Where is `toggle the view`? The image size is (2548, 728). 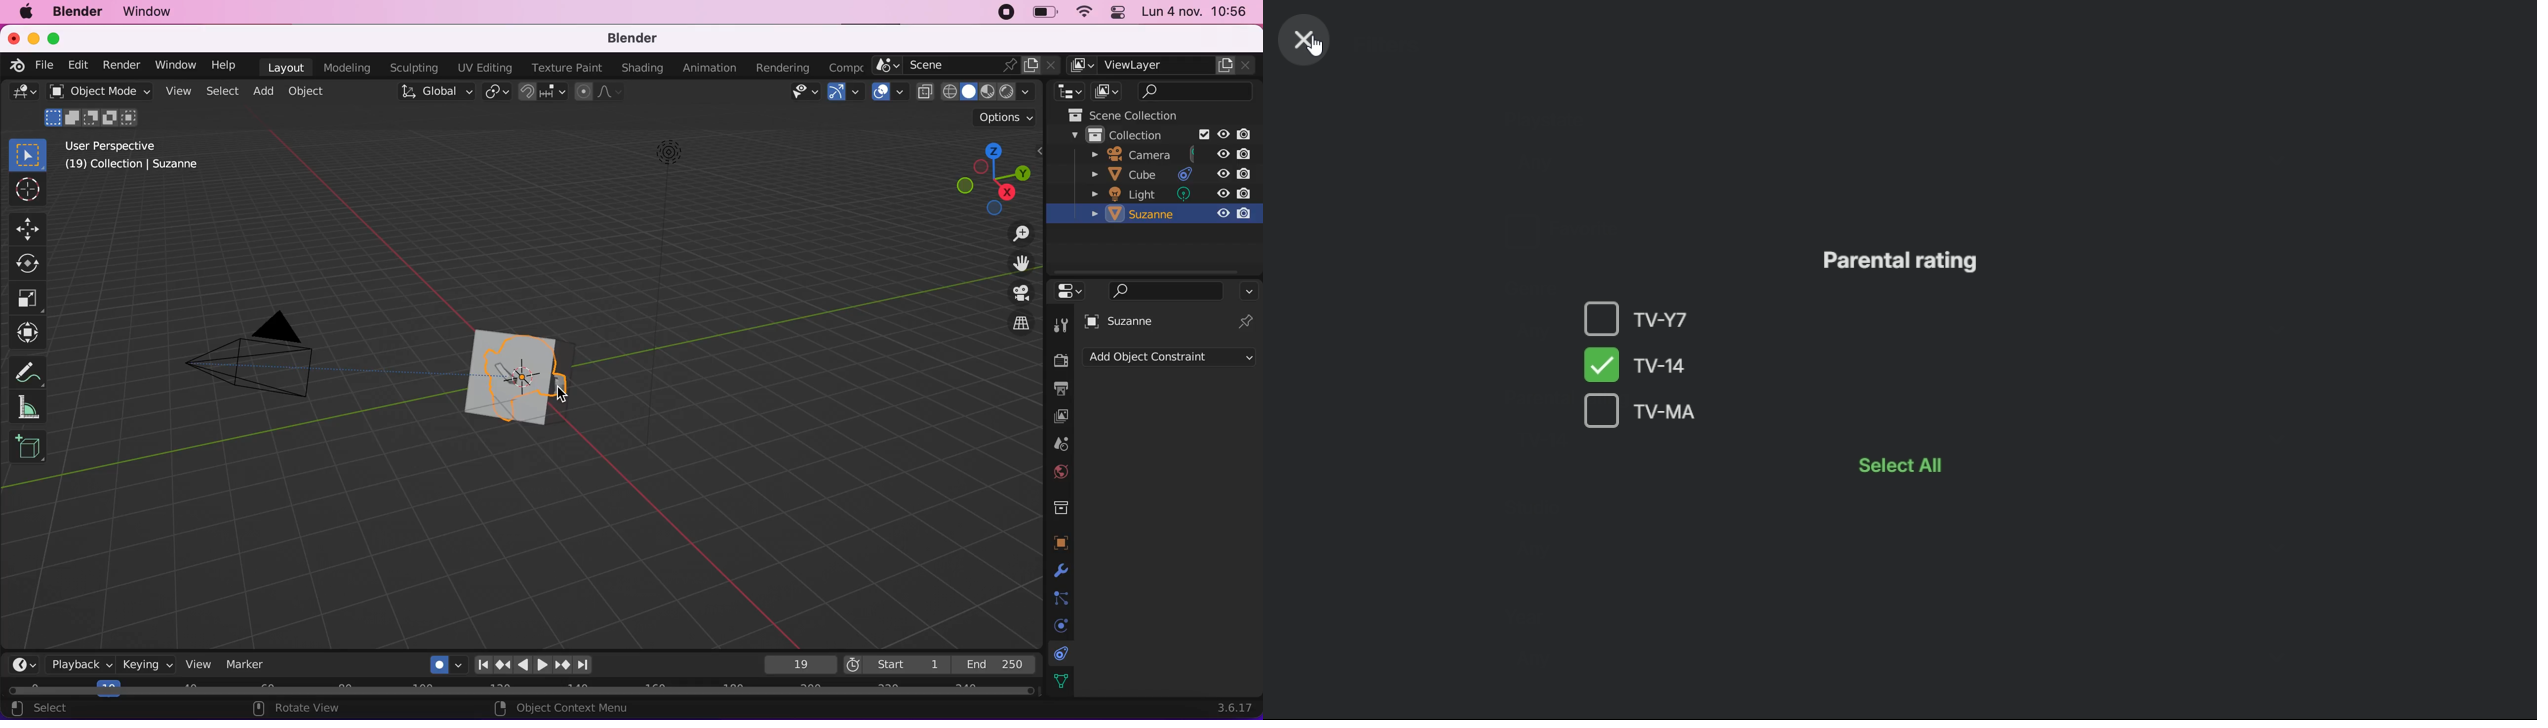 toggle the view is located at coordinates (1020, 293).